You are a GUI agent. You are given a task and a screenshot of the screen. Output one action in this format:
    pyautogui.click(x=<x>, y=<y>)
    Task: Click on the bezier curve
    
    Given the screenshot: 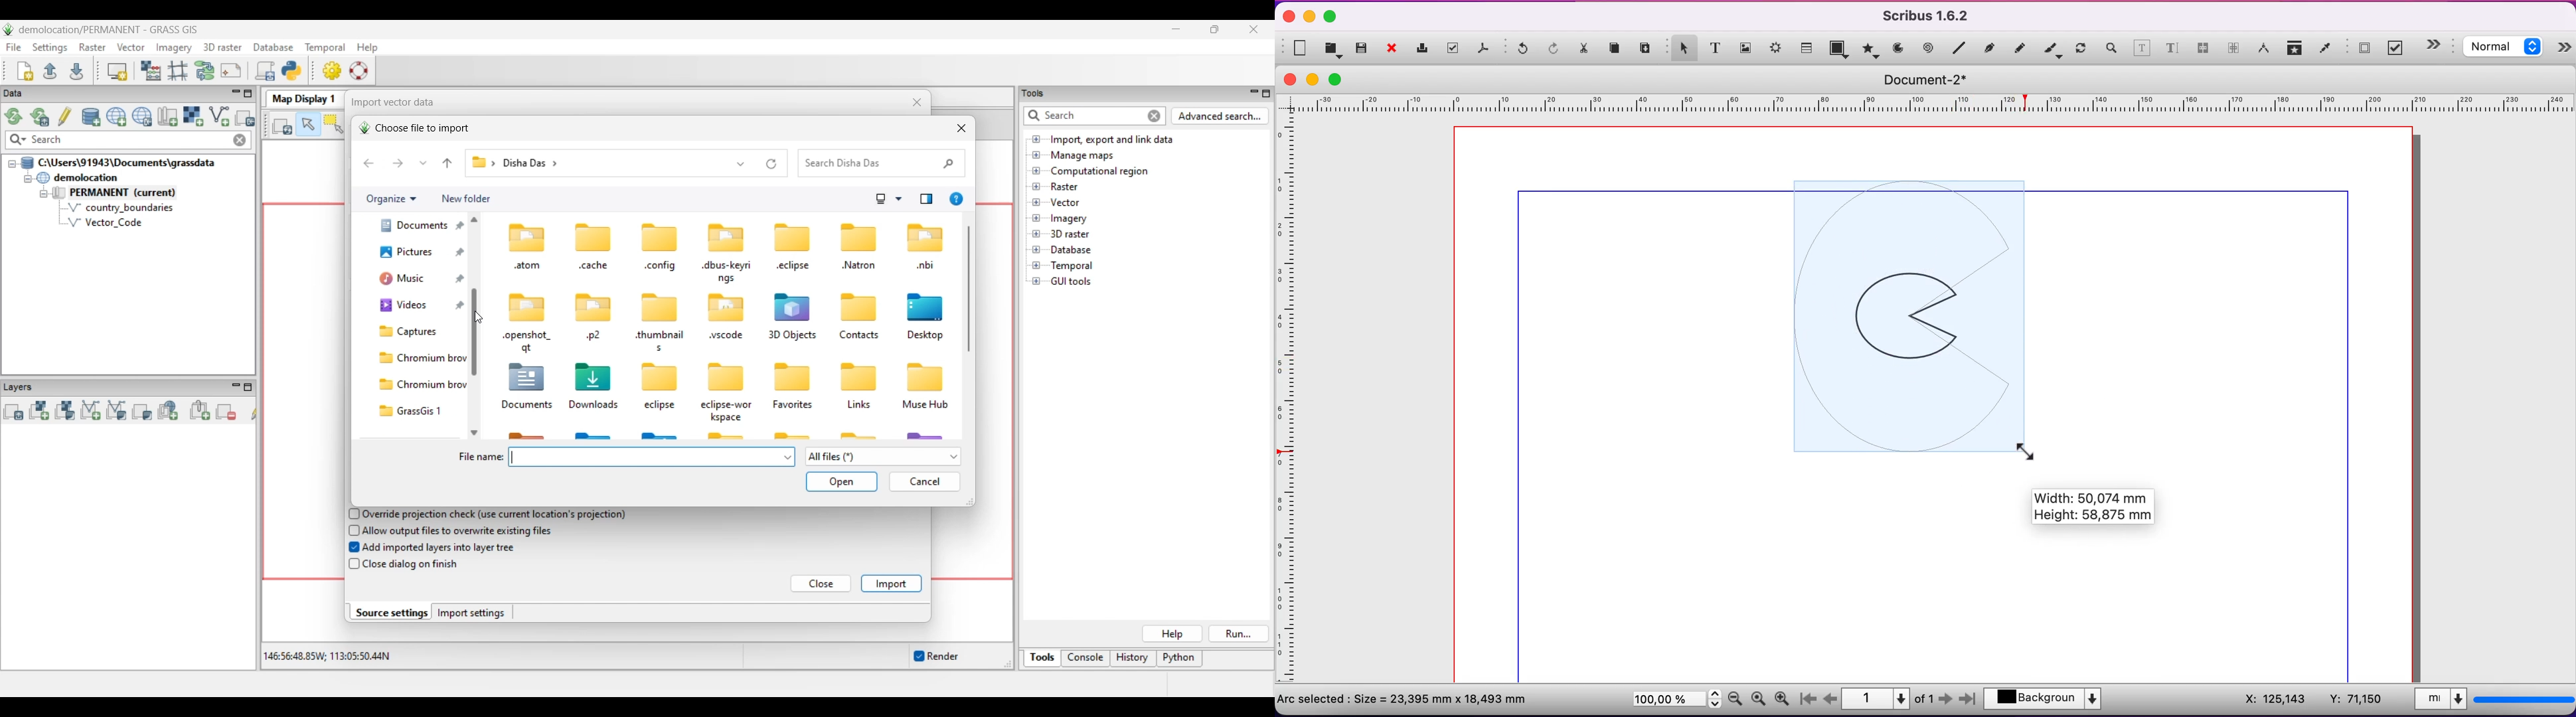 What is the action you would take?
    pyautogui.click(x=1991, y=47)
    